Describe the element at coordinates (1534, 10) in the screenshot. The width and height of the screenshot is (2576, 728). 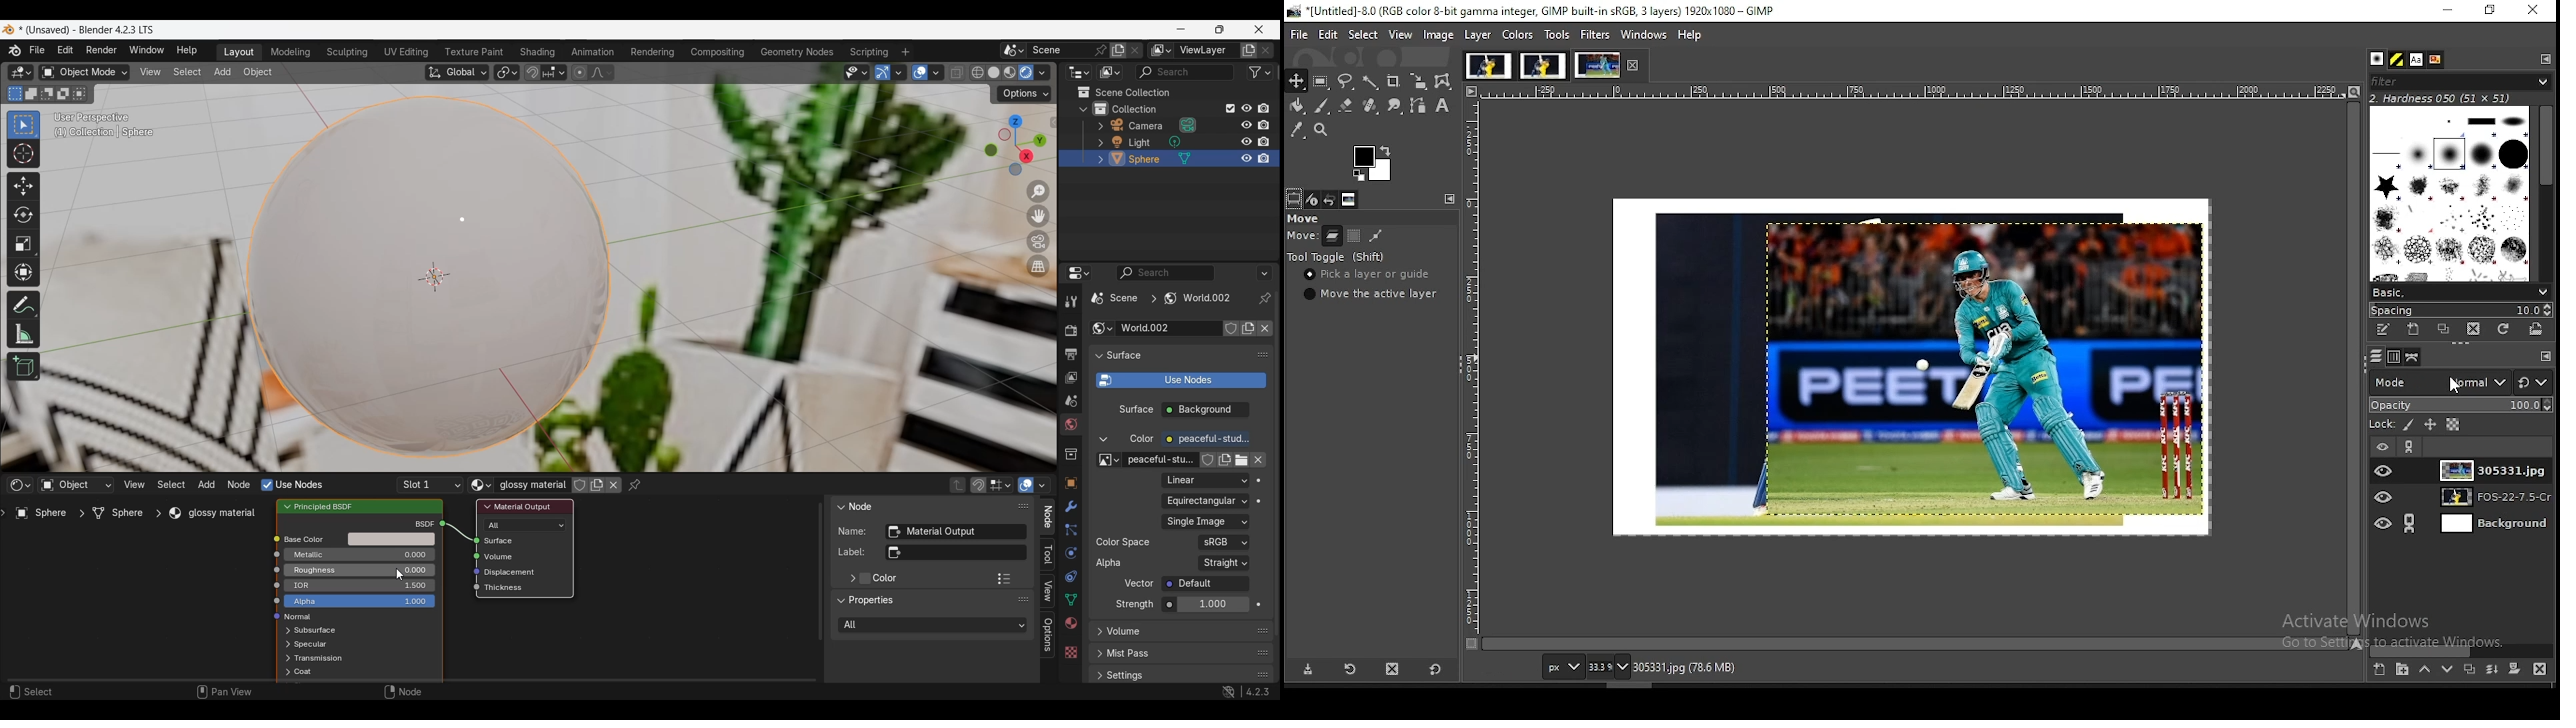
I see `icon and filename` at that location.